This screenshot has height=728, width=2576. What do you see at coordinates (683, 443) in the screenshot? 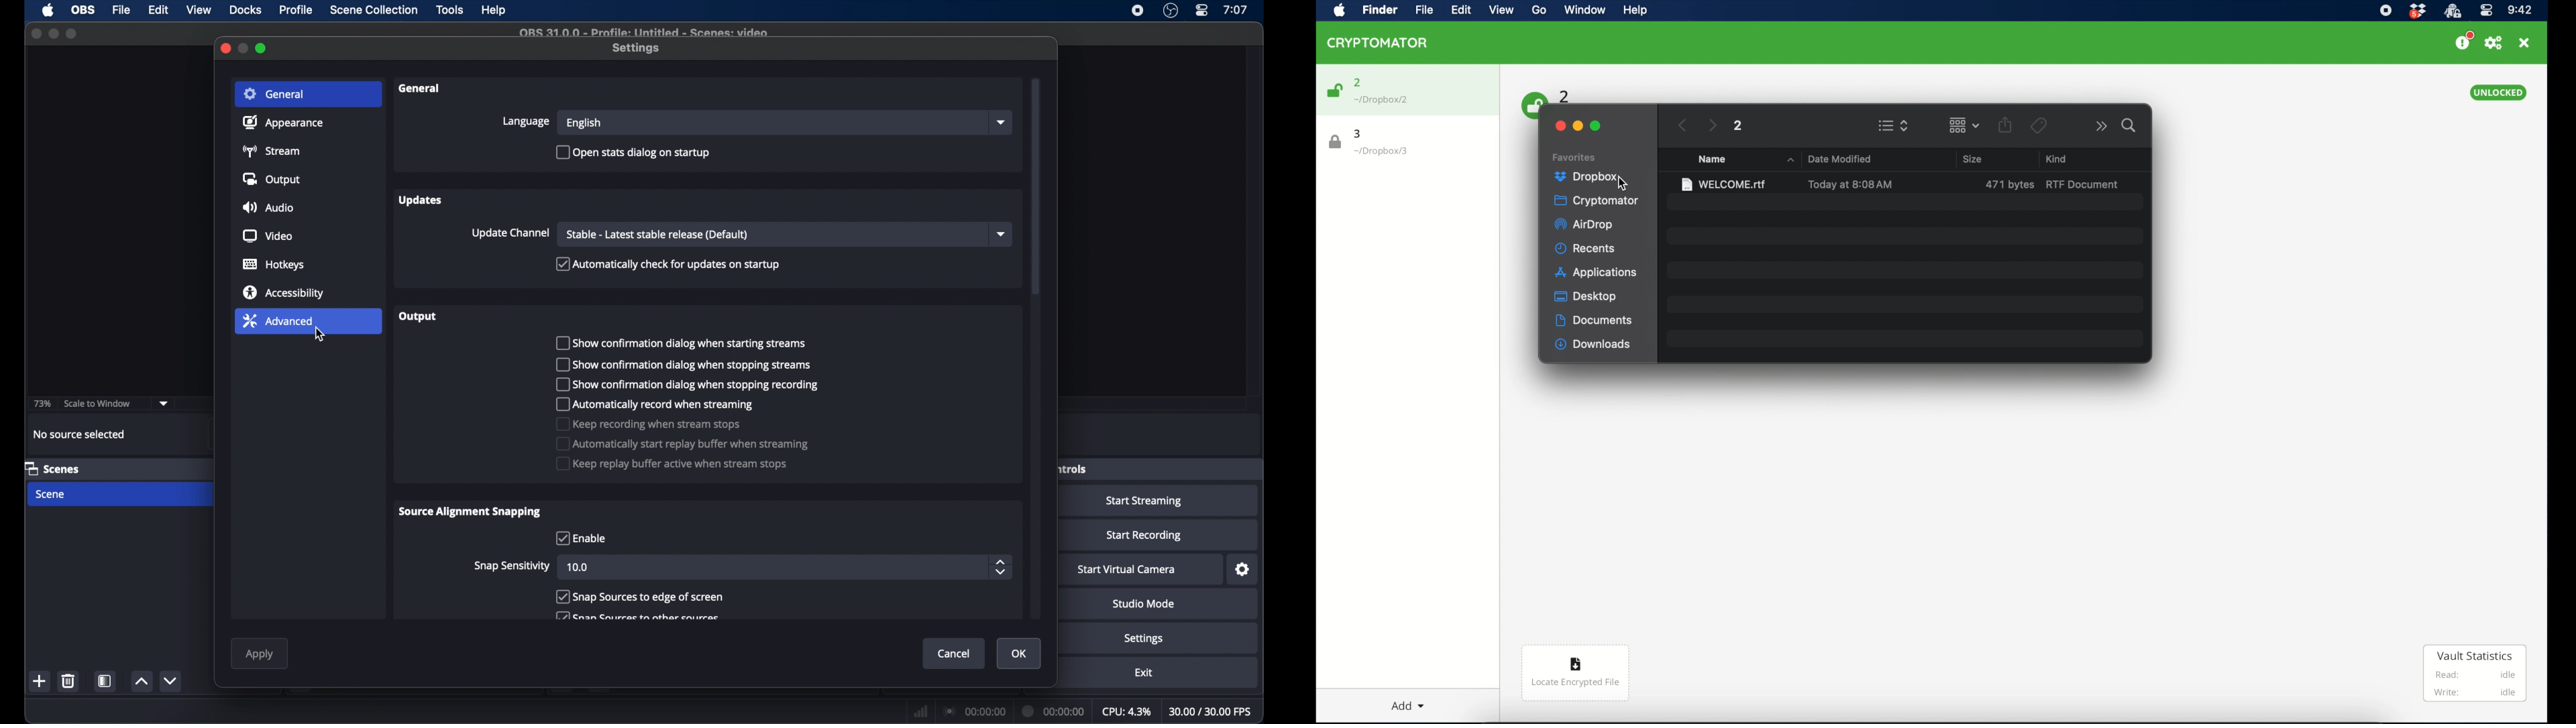
I see `checkbox ` at bounding box center [683, 443].